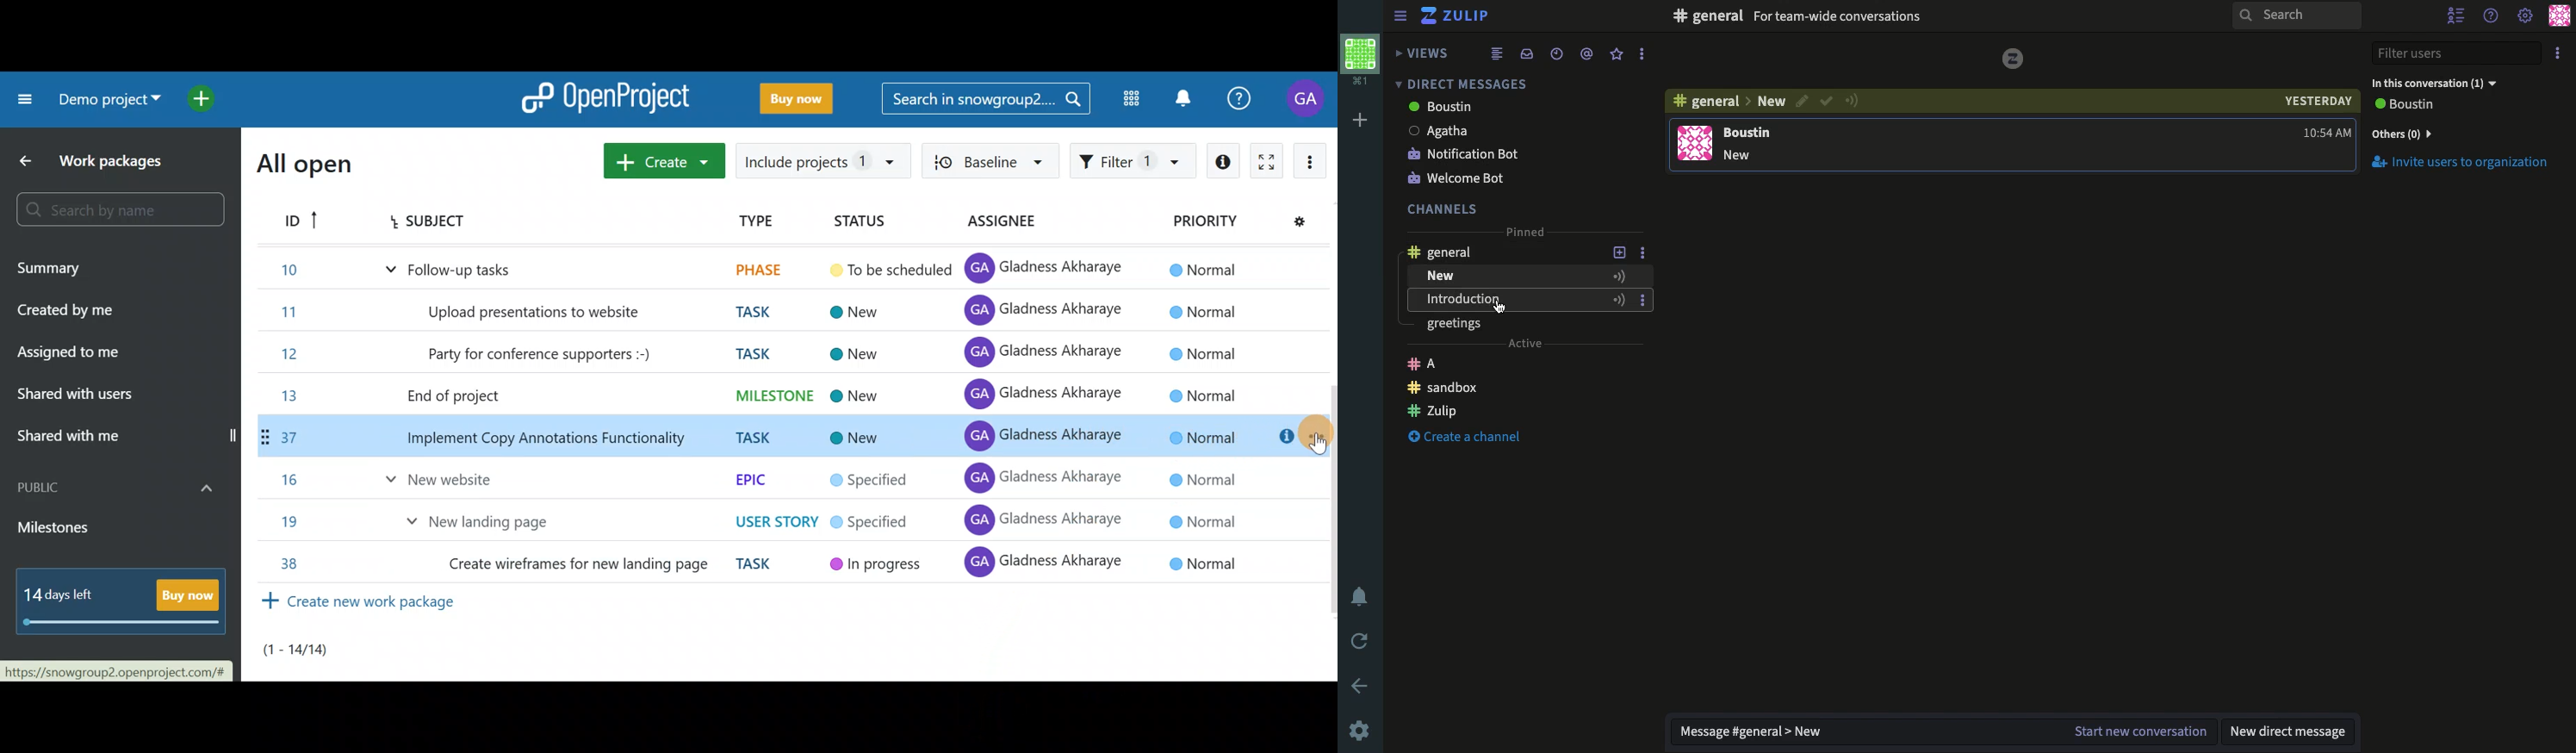 The image size is (2576, 756). What do you see at coordinates (93, 310) in the screenshot?
I see `Created by me` at bounding box center [93, 310].